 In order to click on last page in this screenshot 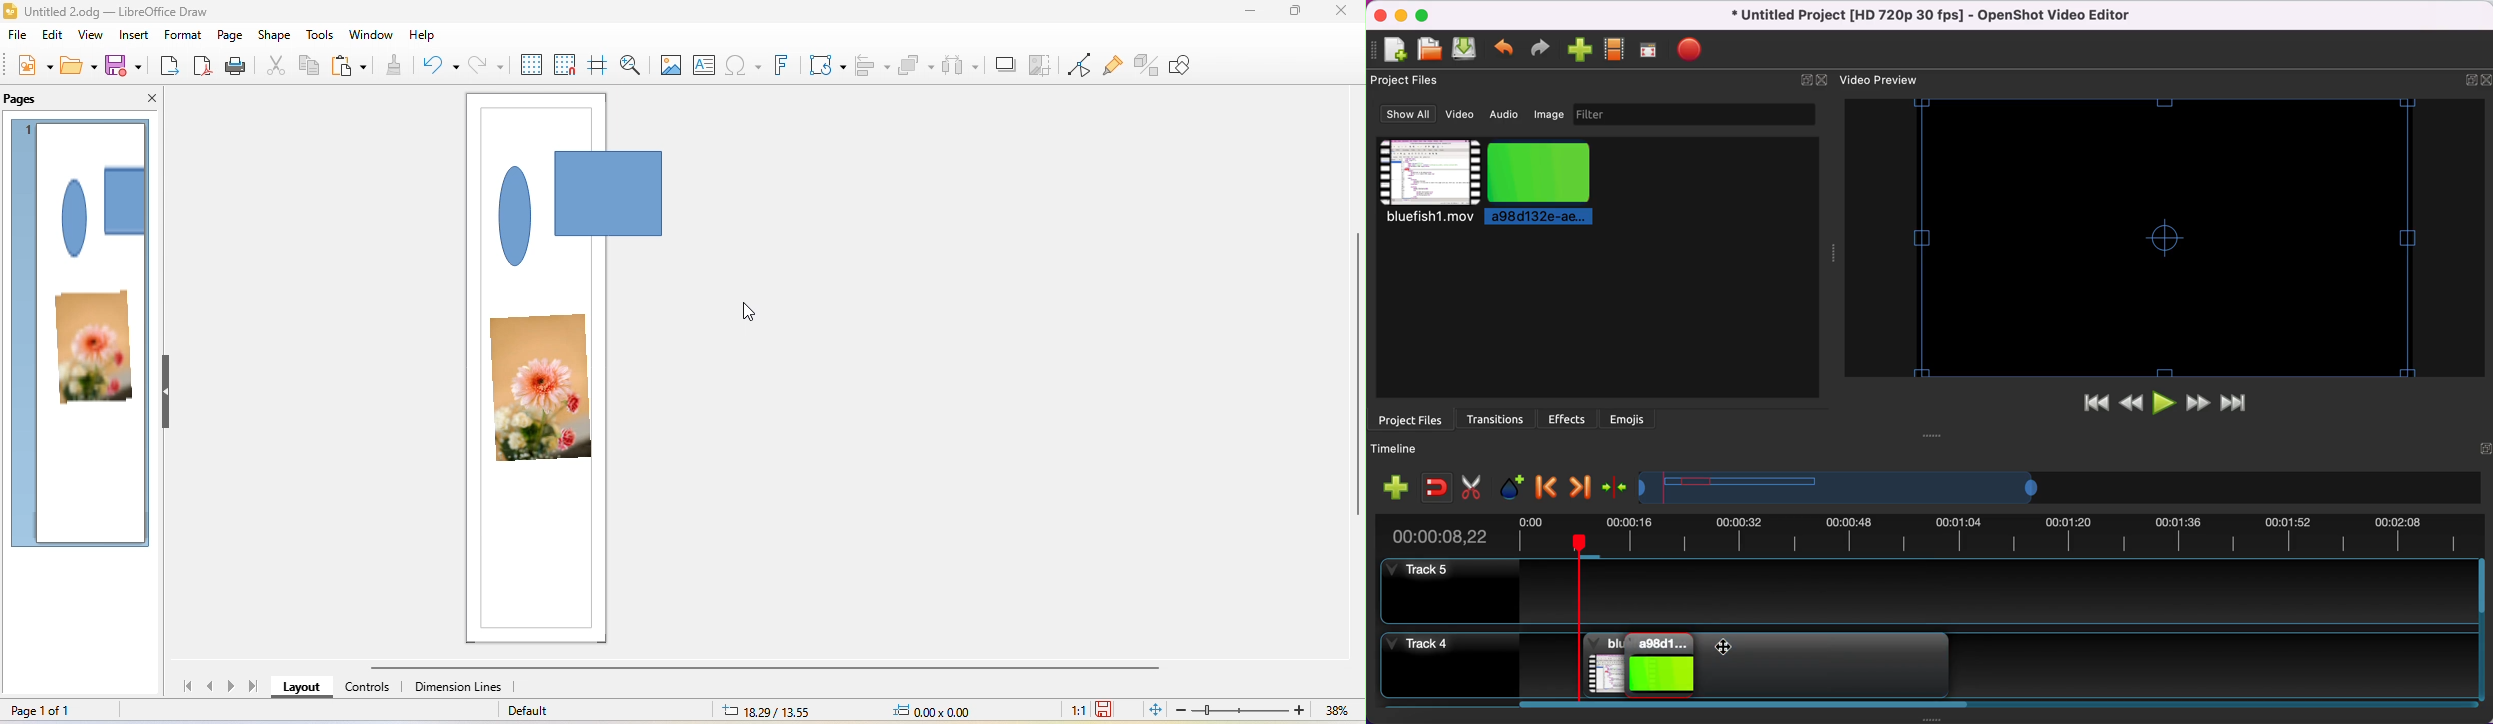, I will do `click(255, 688)`.